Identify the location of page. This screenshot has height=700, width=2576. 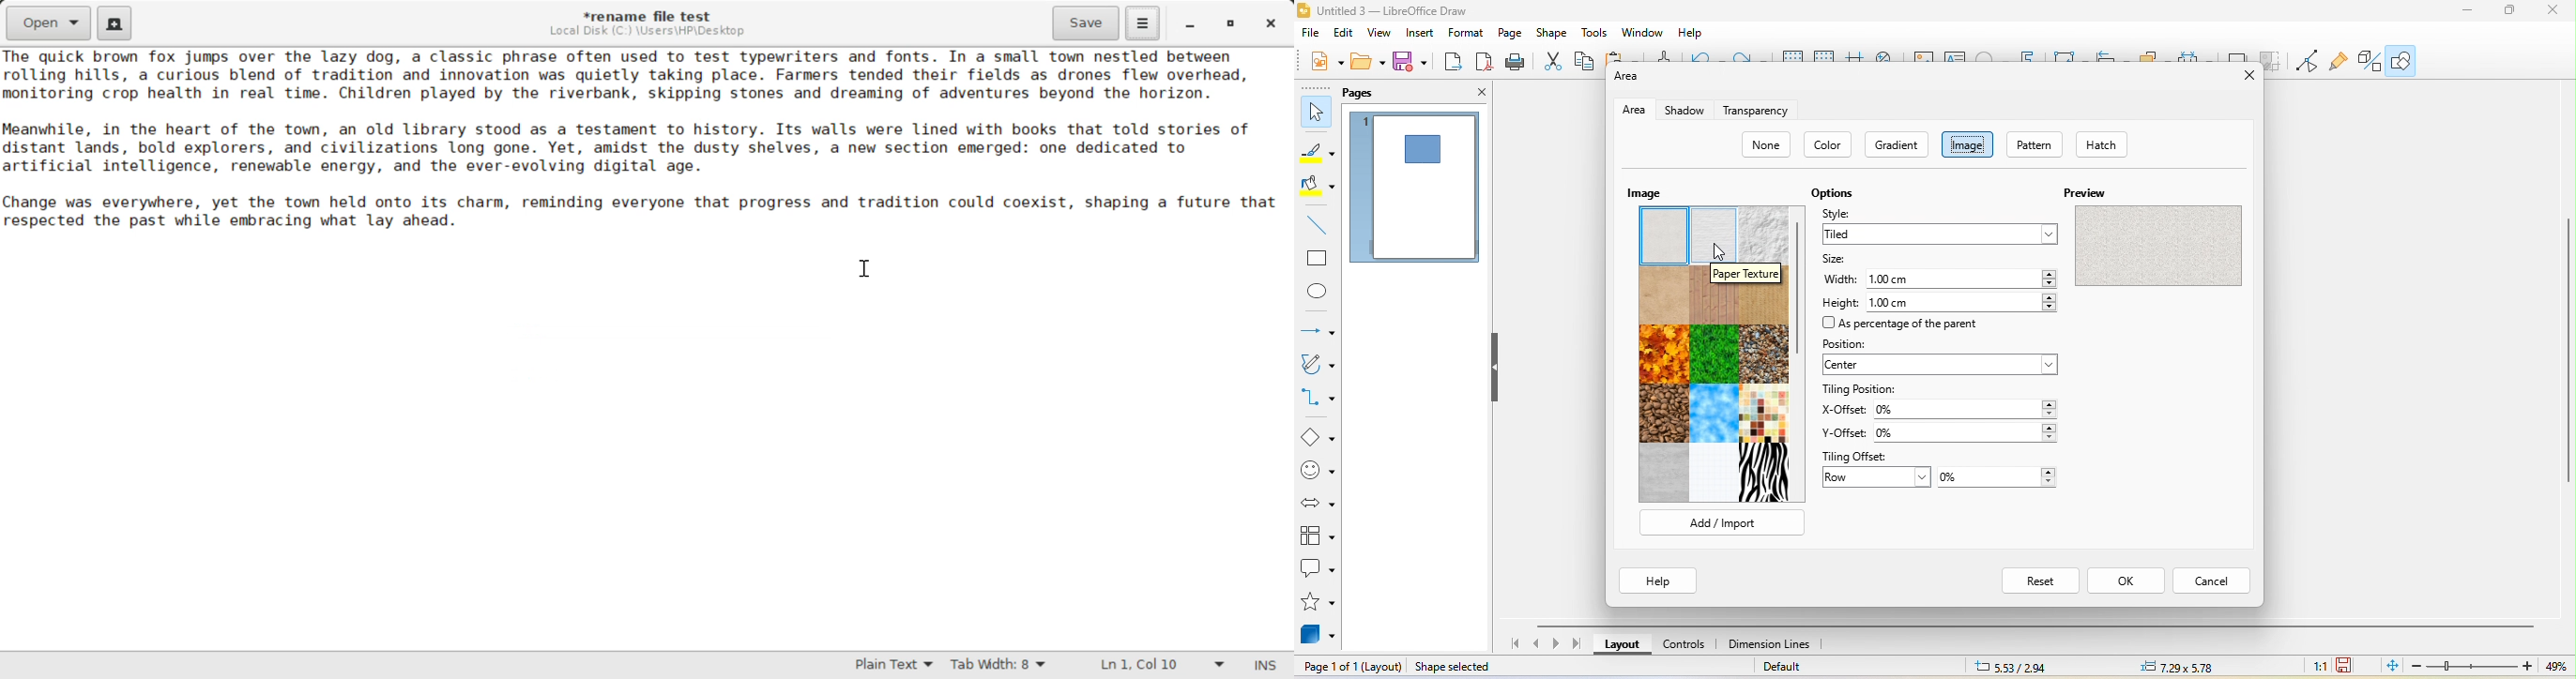
(1514, 35).